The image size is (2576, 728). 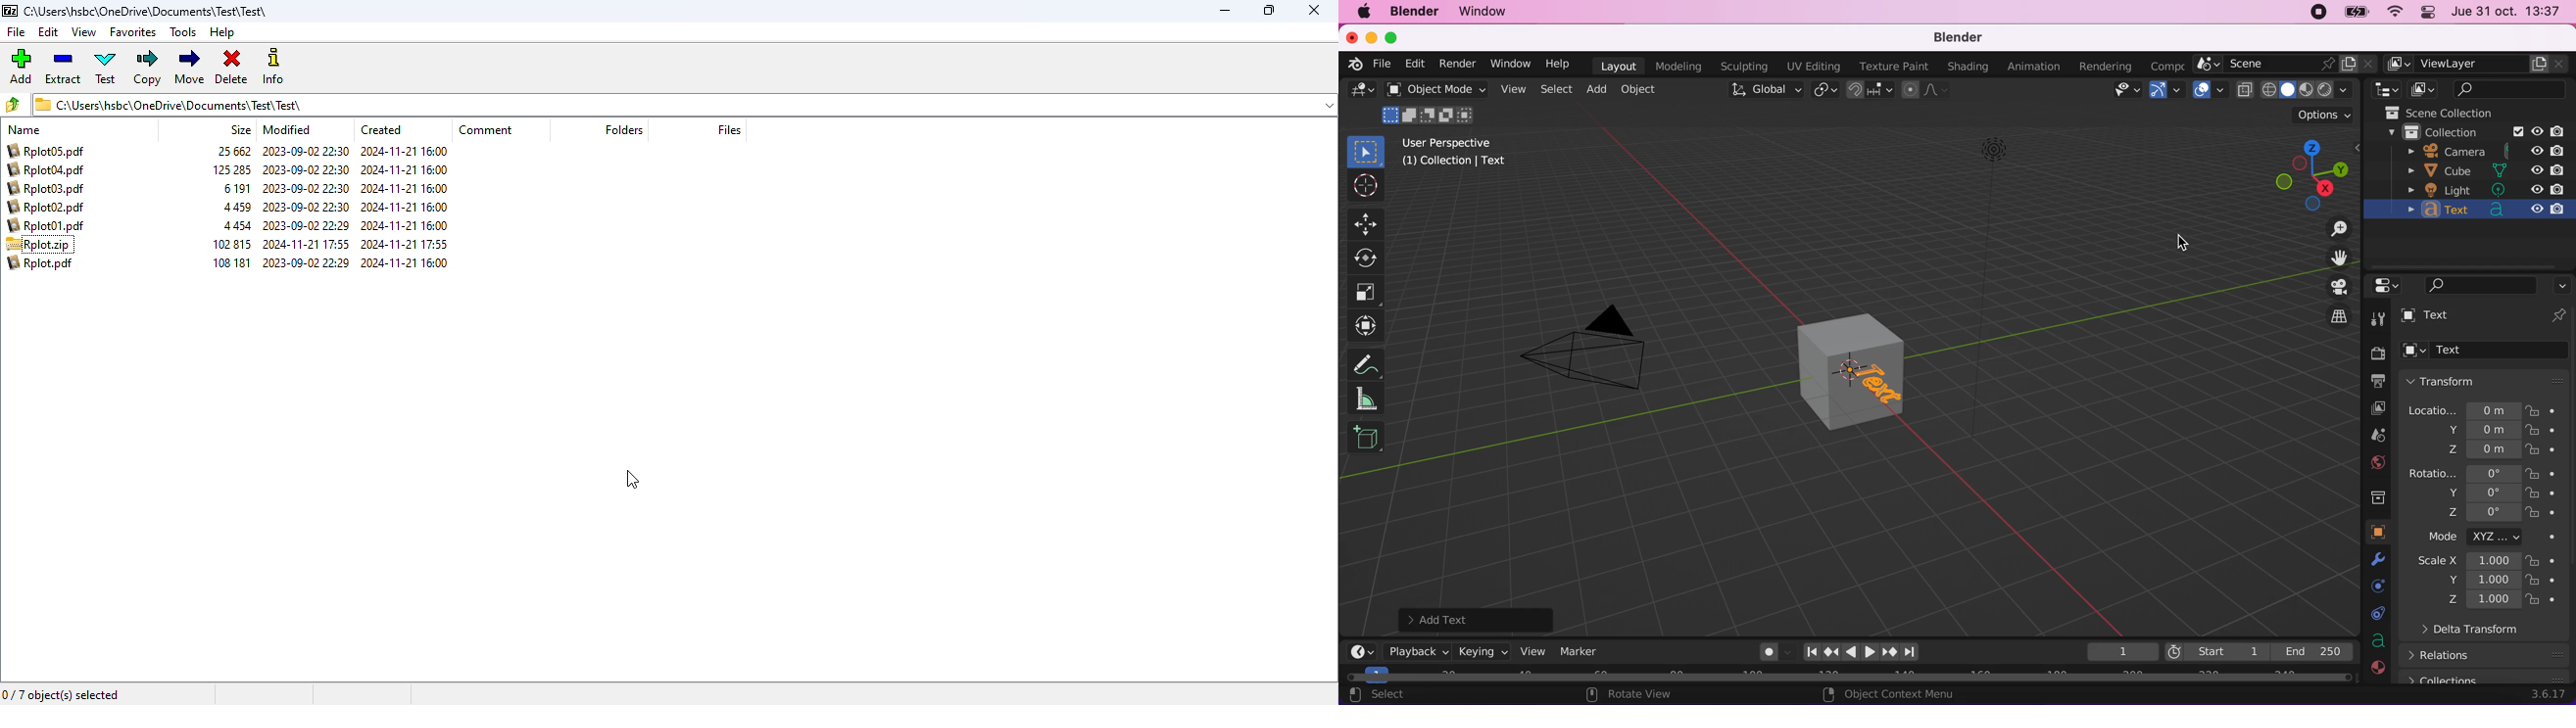 I want to click on add, so click(x=1594, y=91).